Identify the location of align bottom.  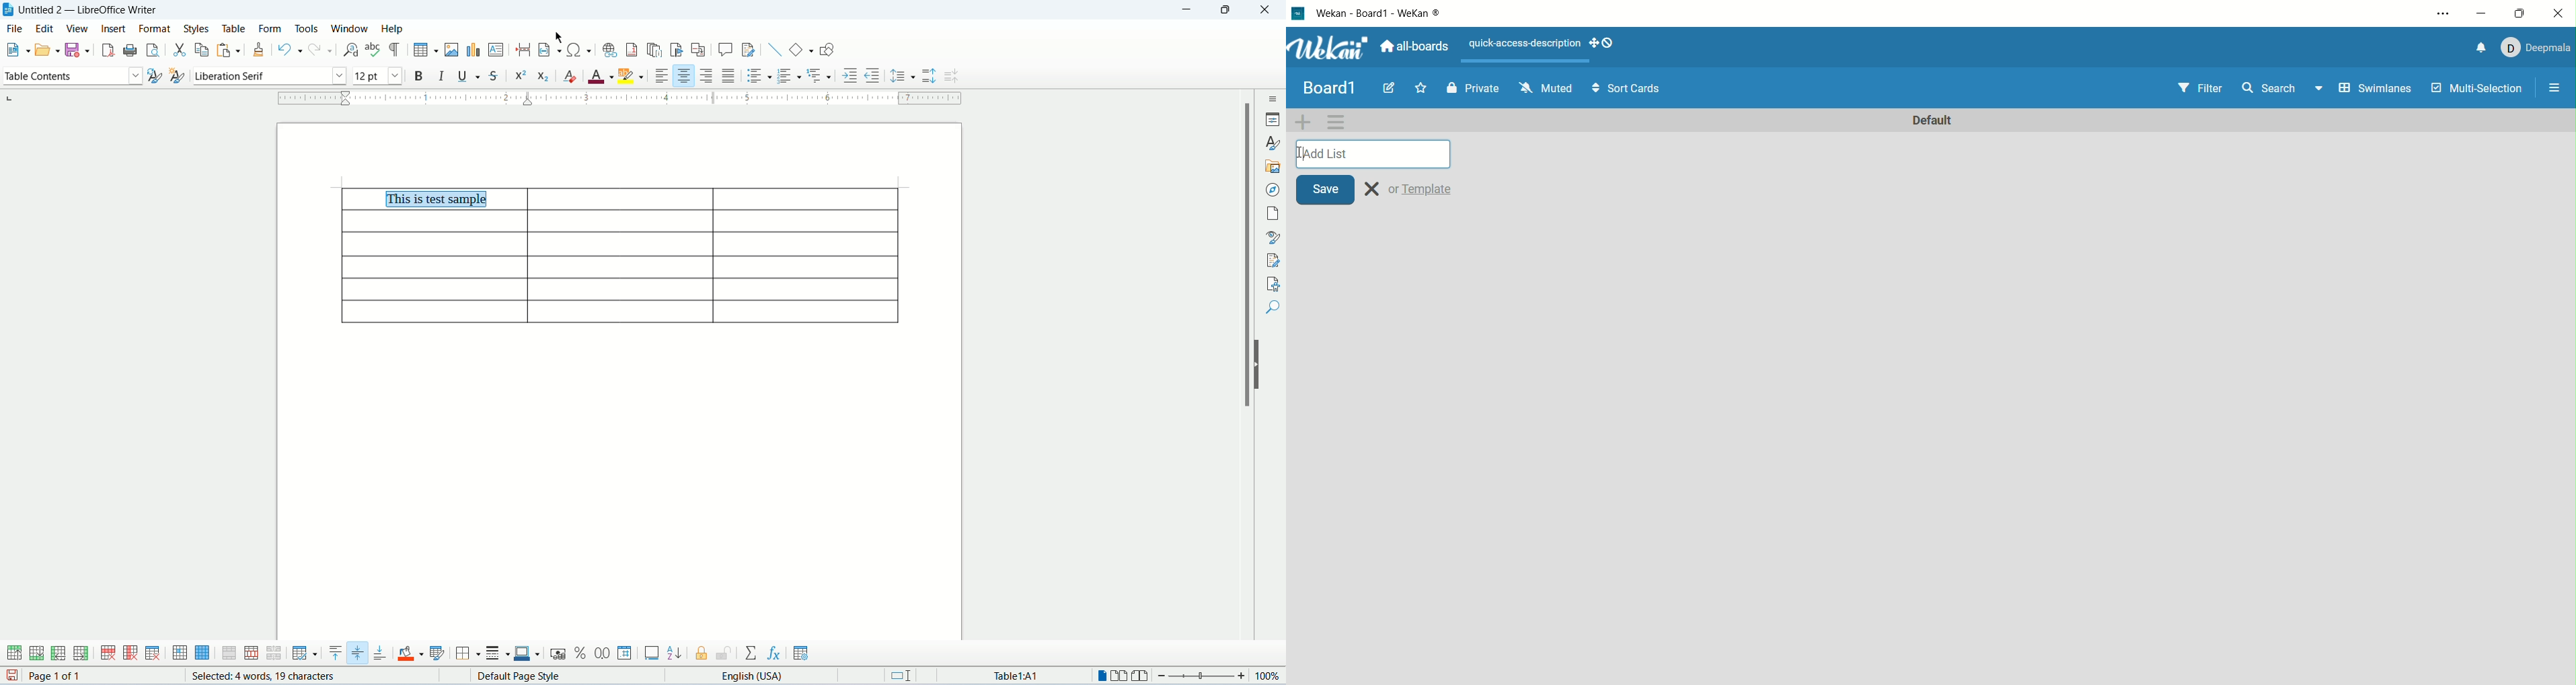
(380, 653).